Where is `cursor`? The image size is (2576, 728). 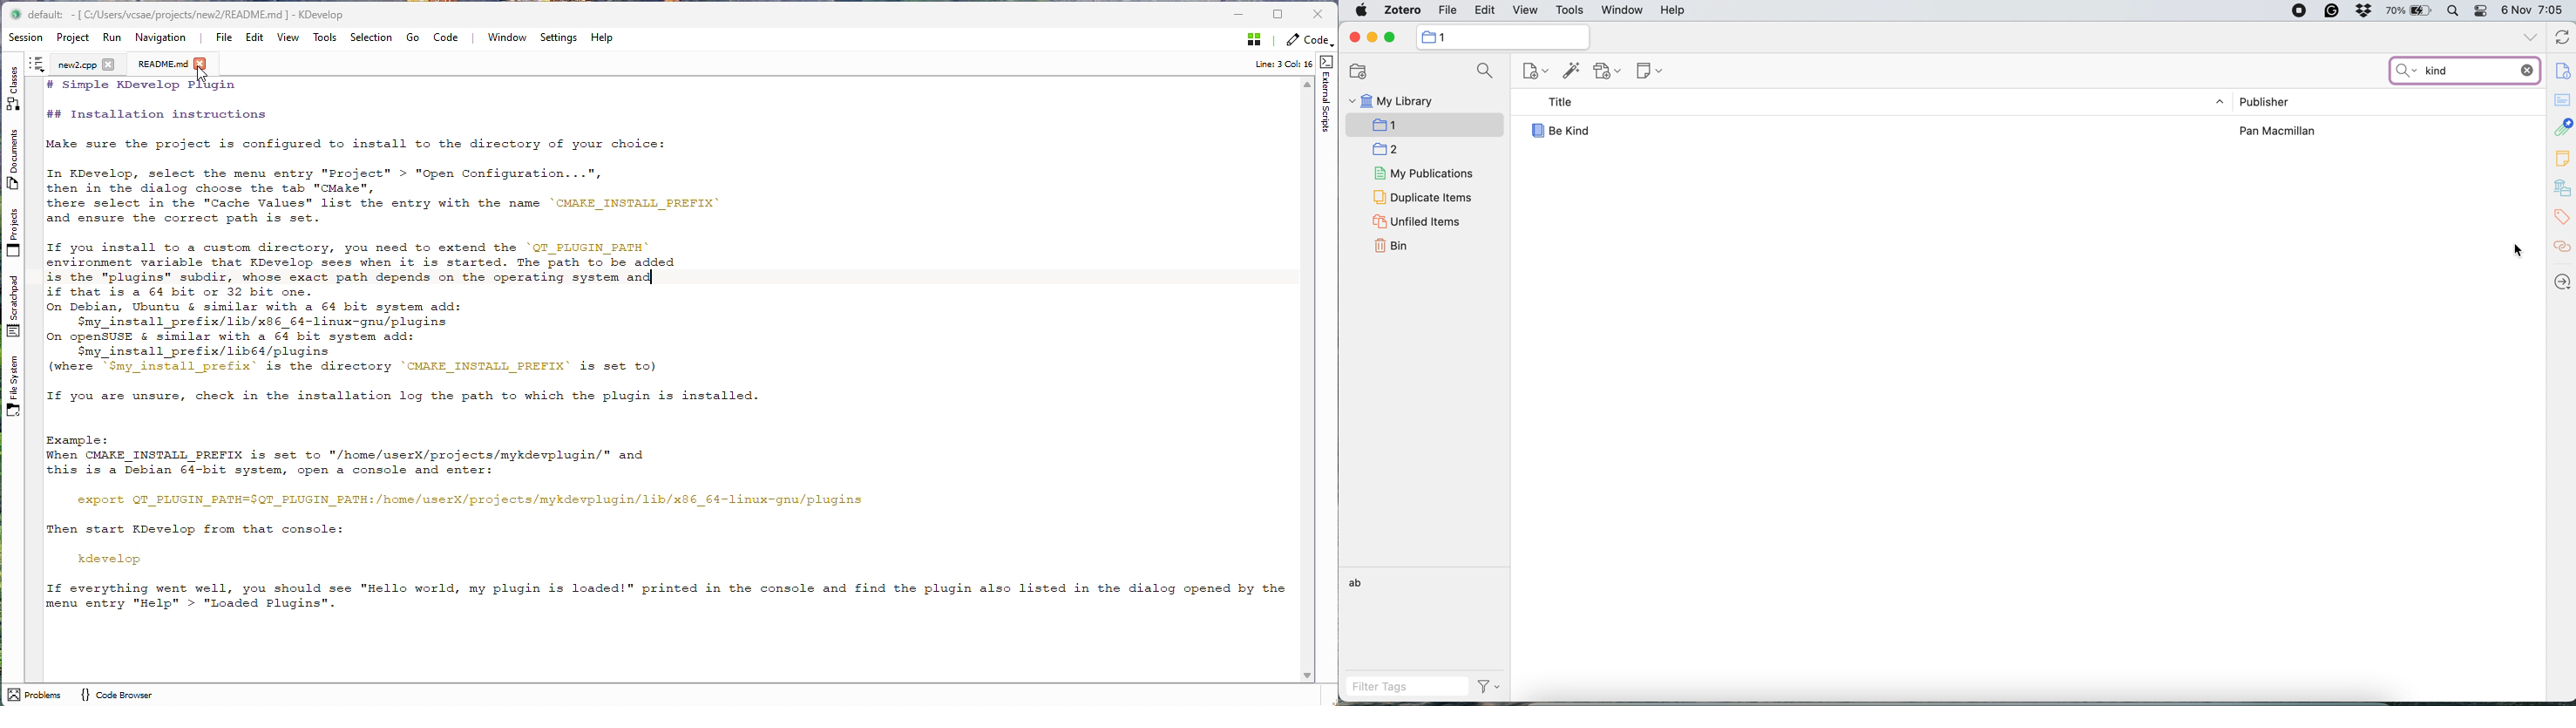 cursor is located at coordinates (2516, 252).